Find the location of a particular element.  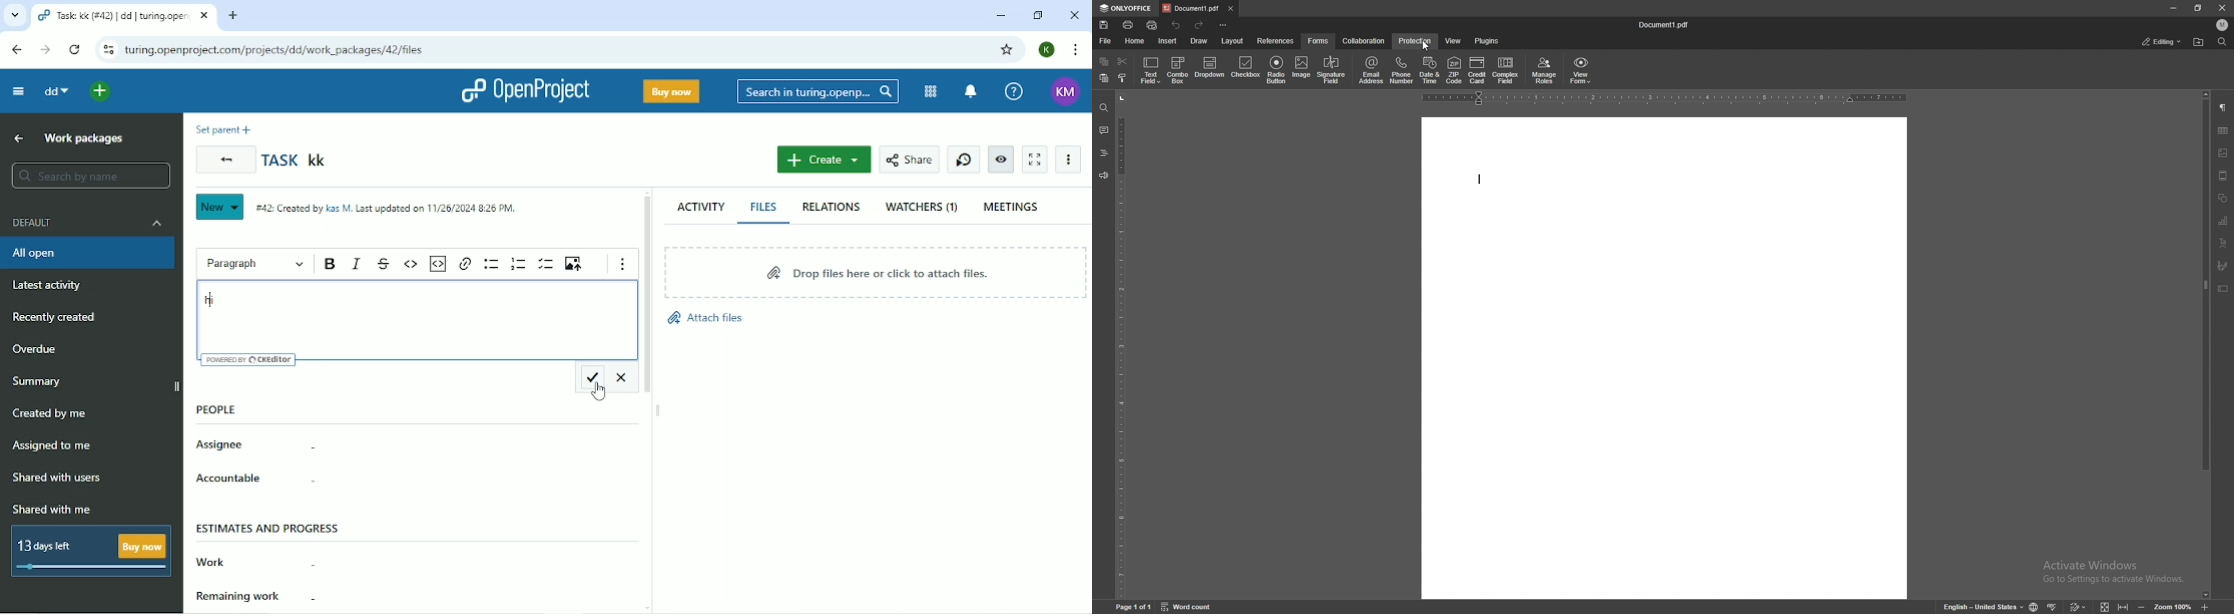

close is located at coordinates (2222, 8).